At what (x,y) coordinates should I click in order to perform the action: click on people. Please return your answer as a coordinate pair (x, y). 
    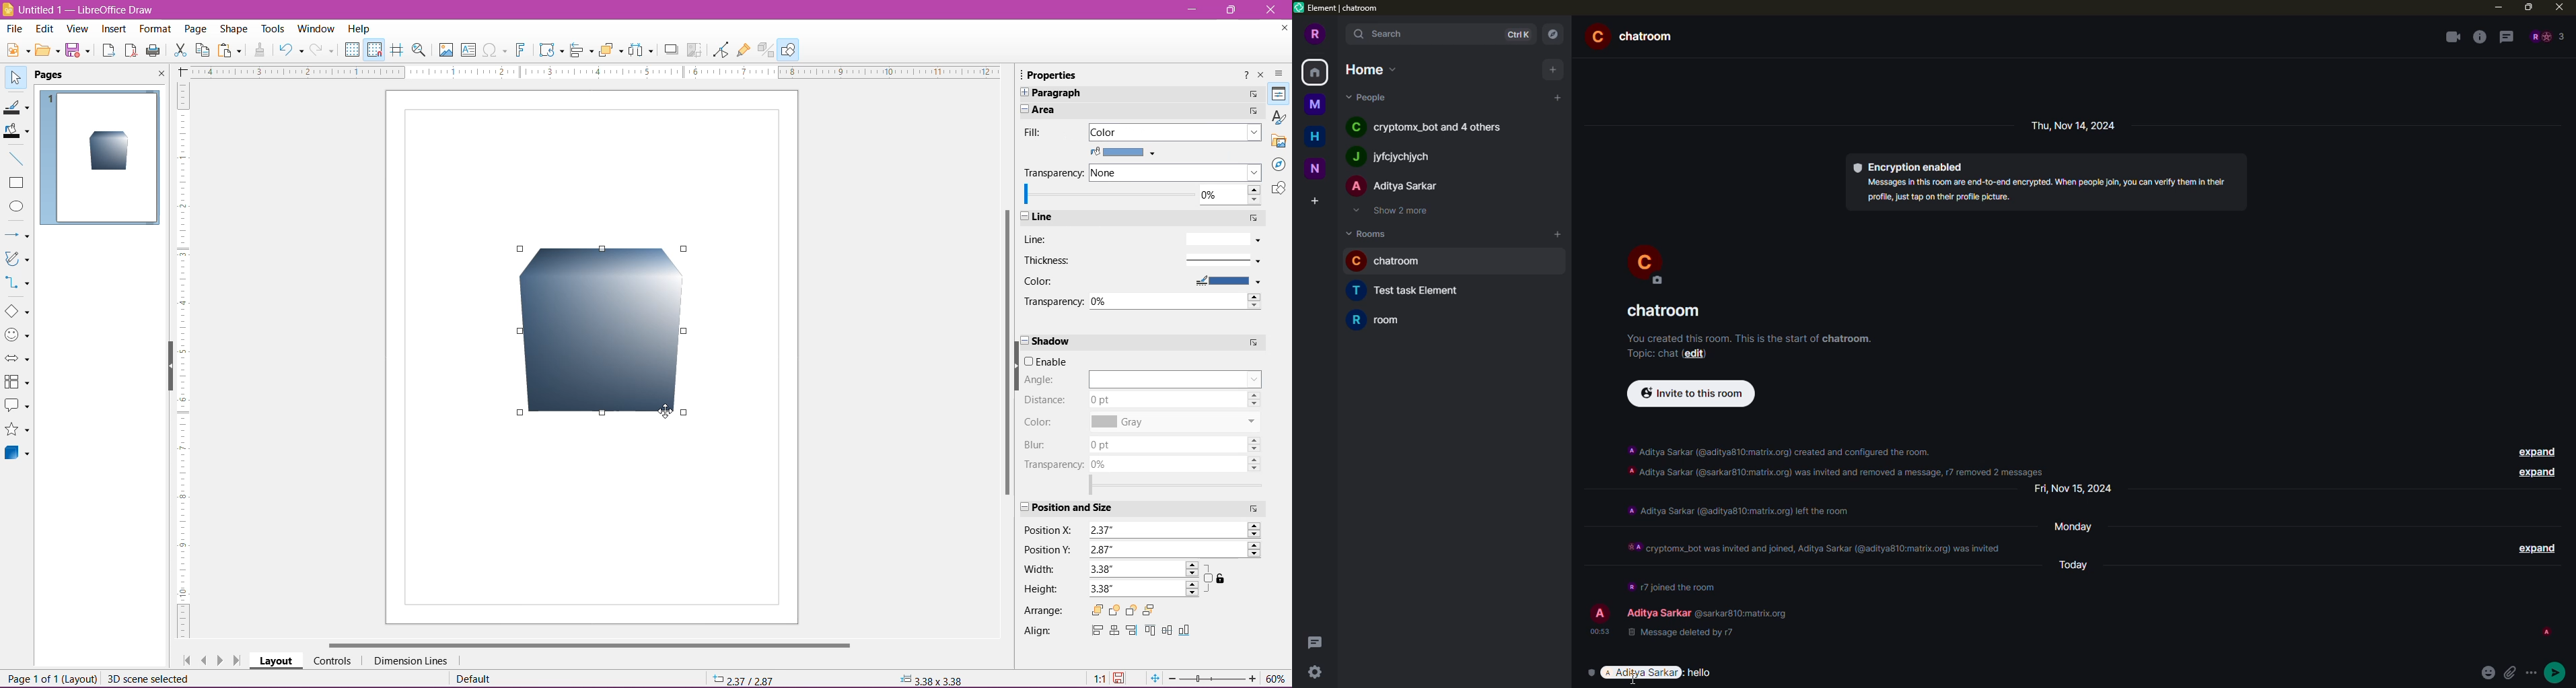
    Looking at the image, I should click on (1390, 157).